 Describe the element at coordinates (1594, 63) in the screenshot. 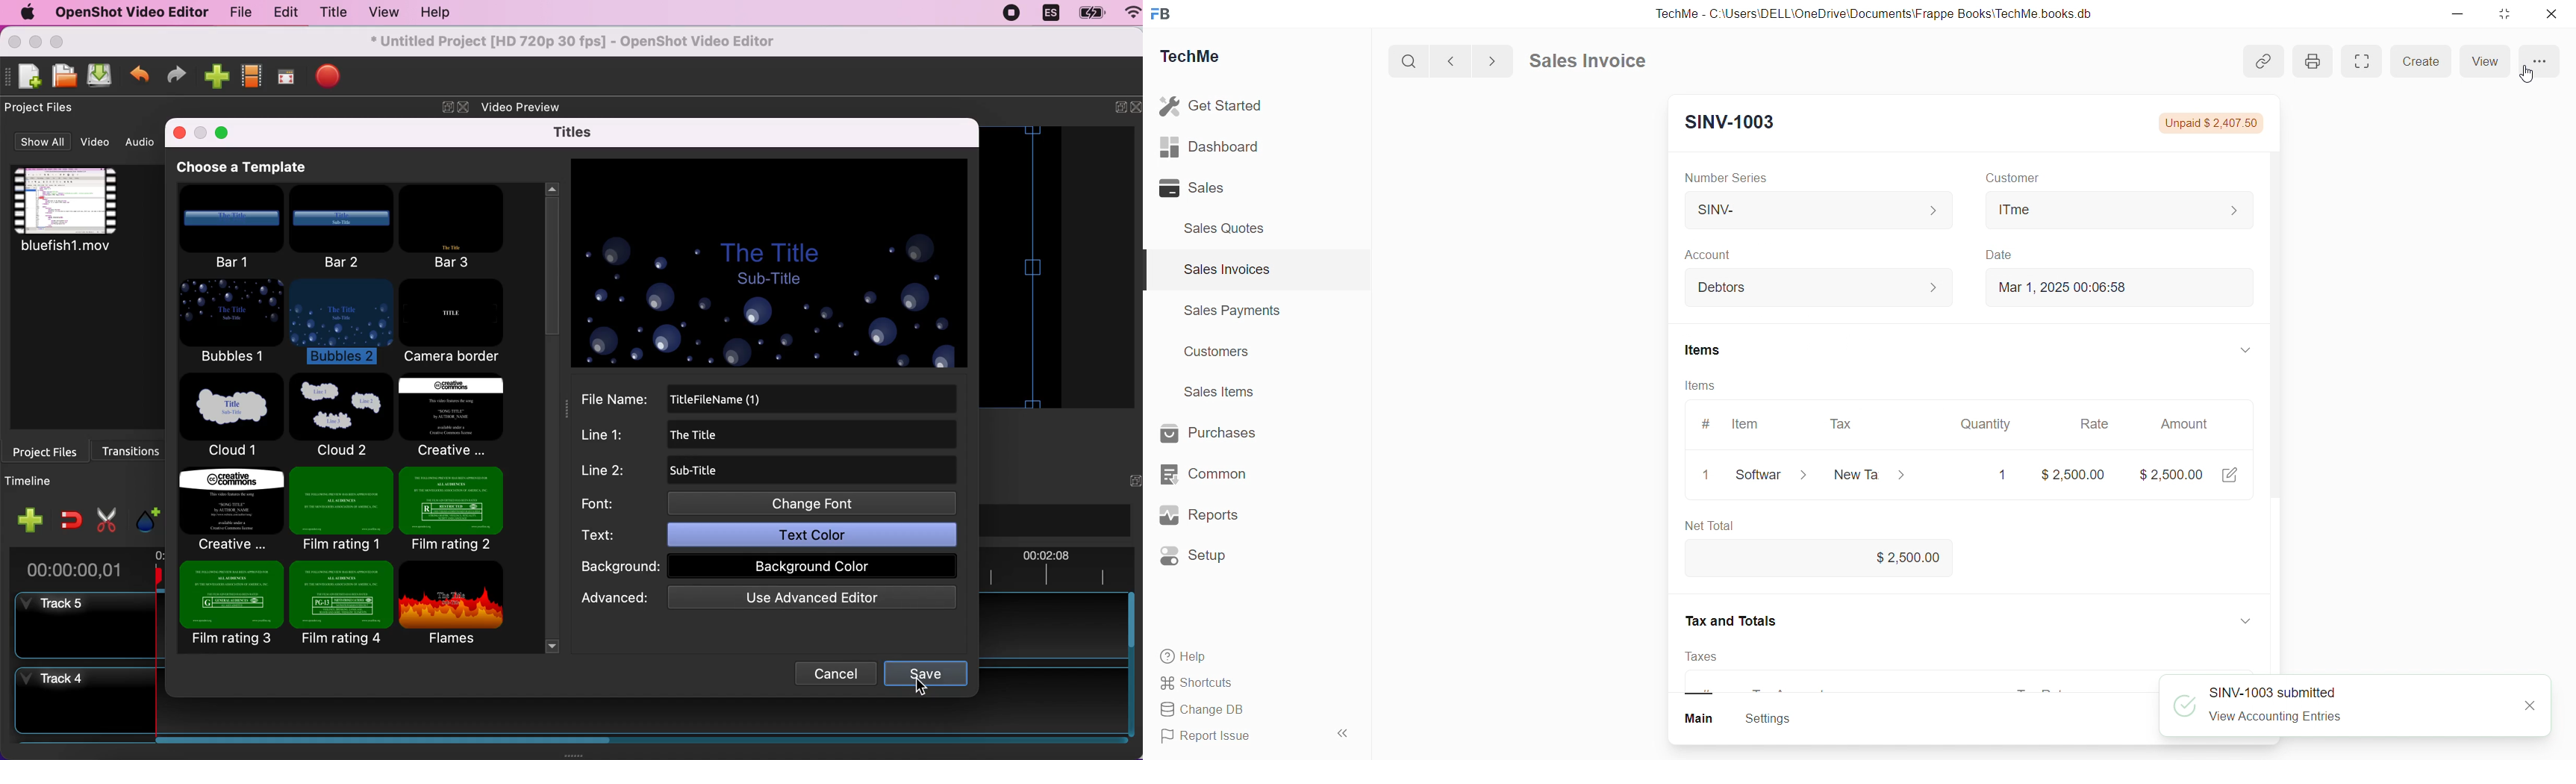

I see `Sales Invoice` at that location.